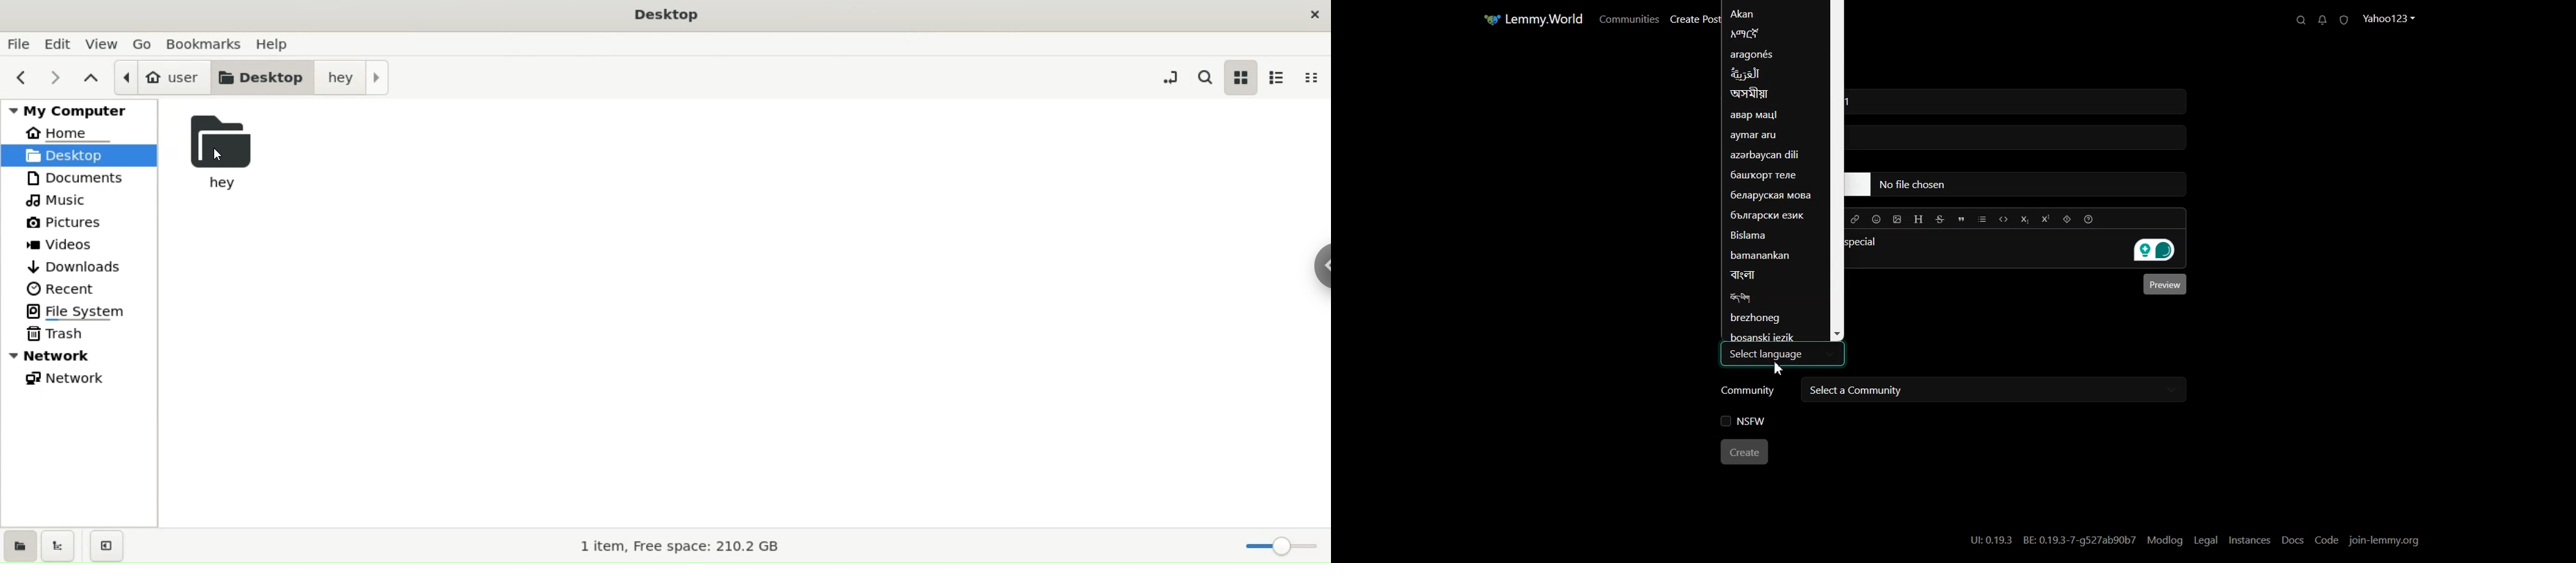 The height and width of the screenshot is (588, 2576). Describe the element at coordinates (92, 79) in the screenshot. I see `parent folders` at that location.